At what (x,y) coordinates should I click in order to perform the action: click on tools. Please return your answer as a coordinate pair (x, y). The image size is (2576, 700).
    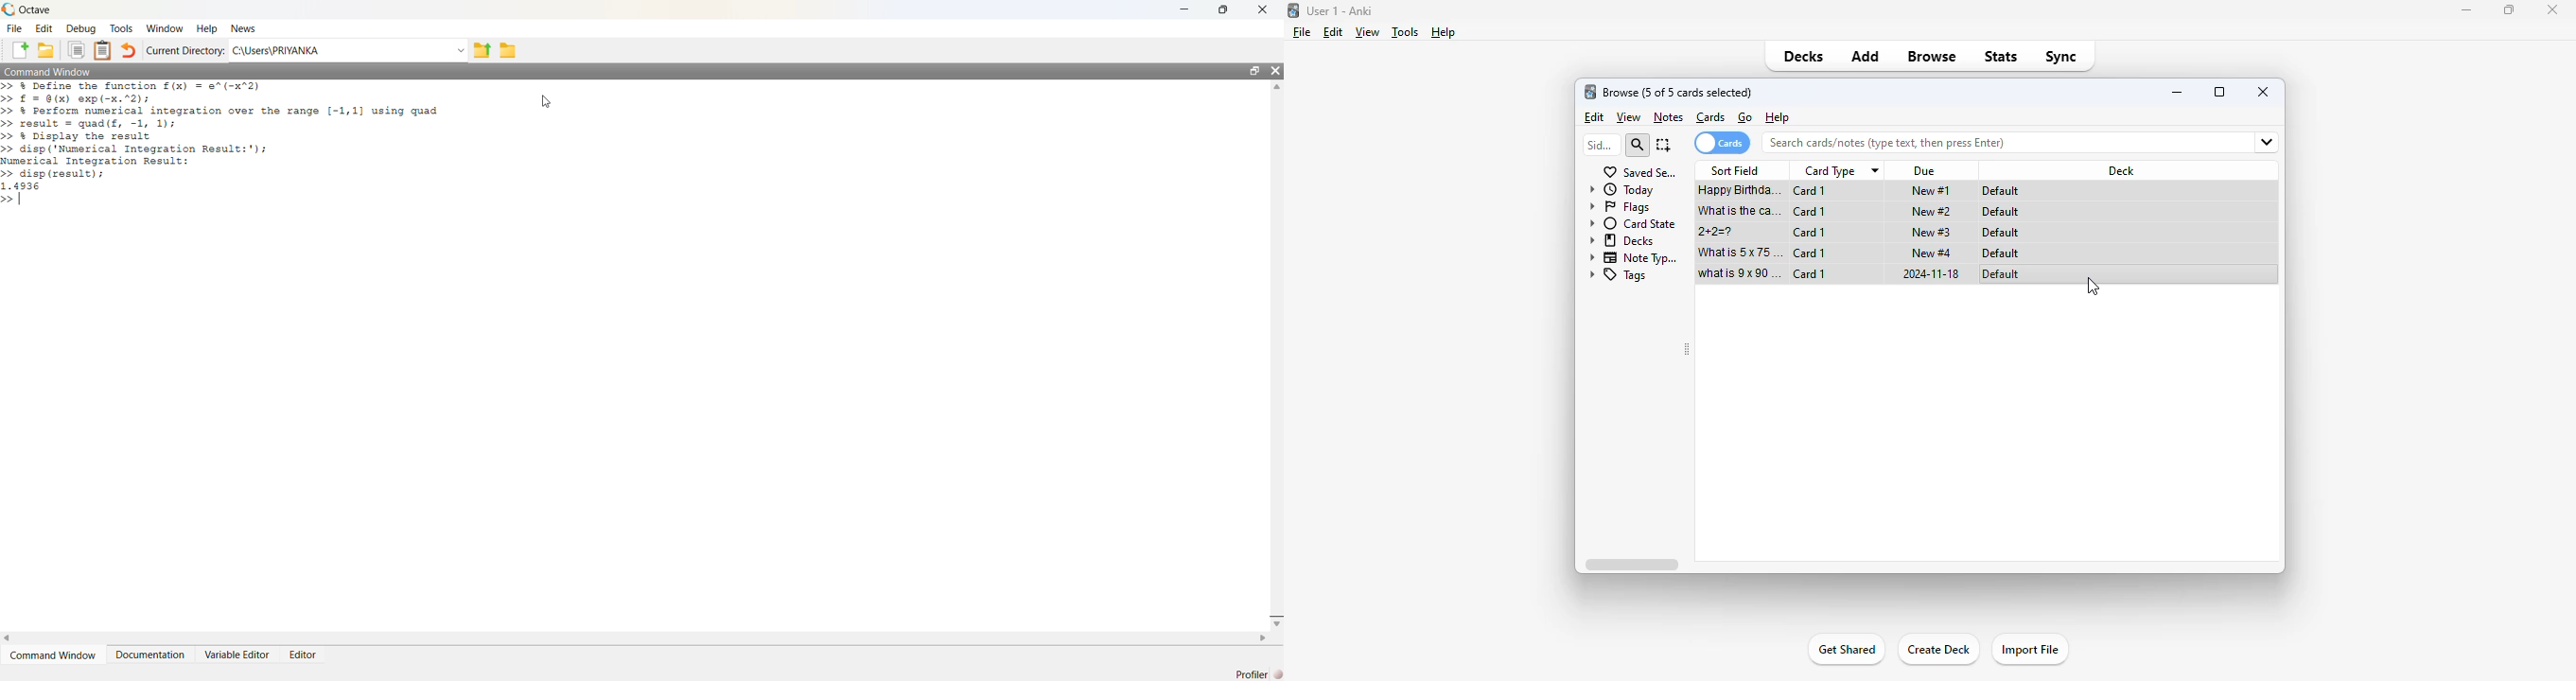
    Looking at the image, I should click on (1405, 33).